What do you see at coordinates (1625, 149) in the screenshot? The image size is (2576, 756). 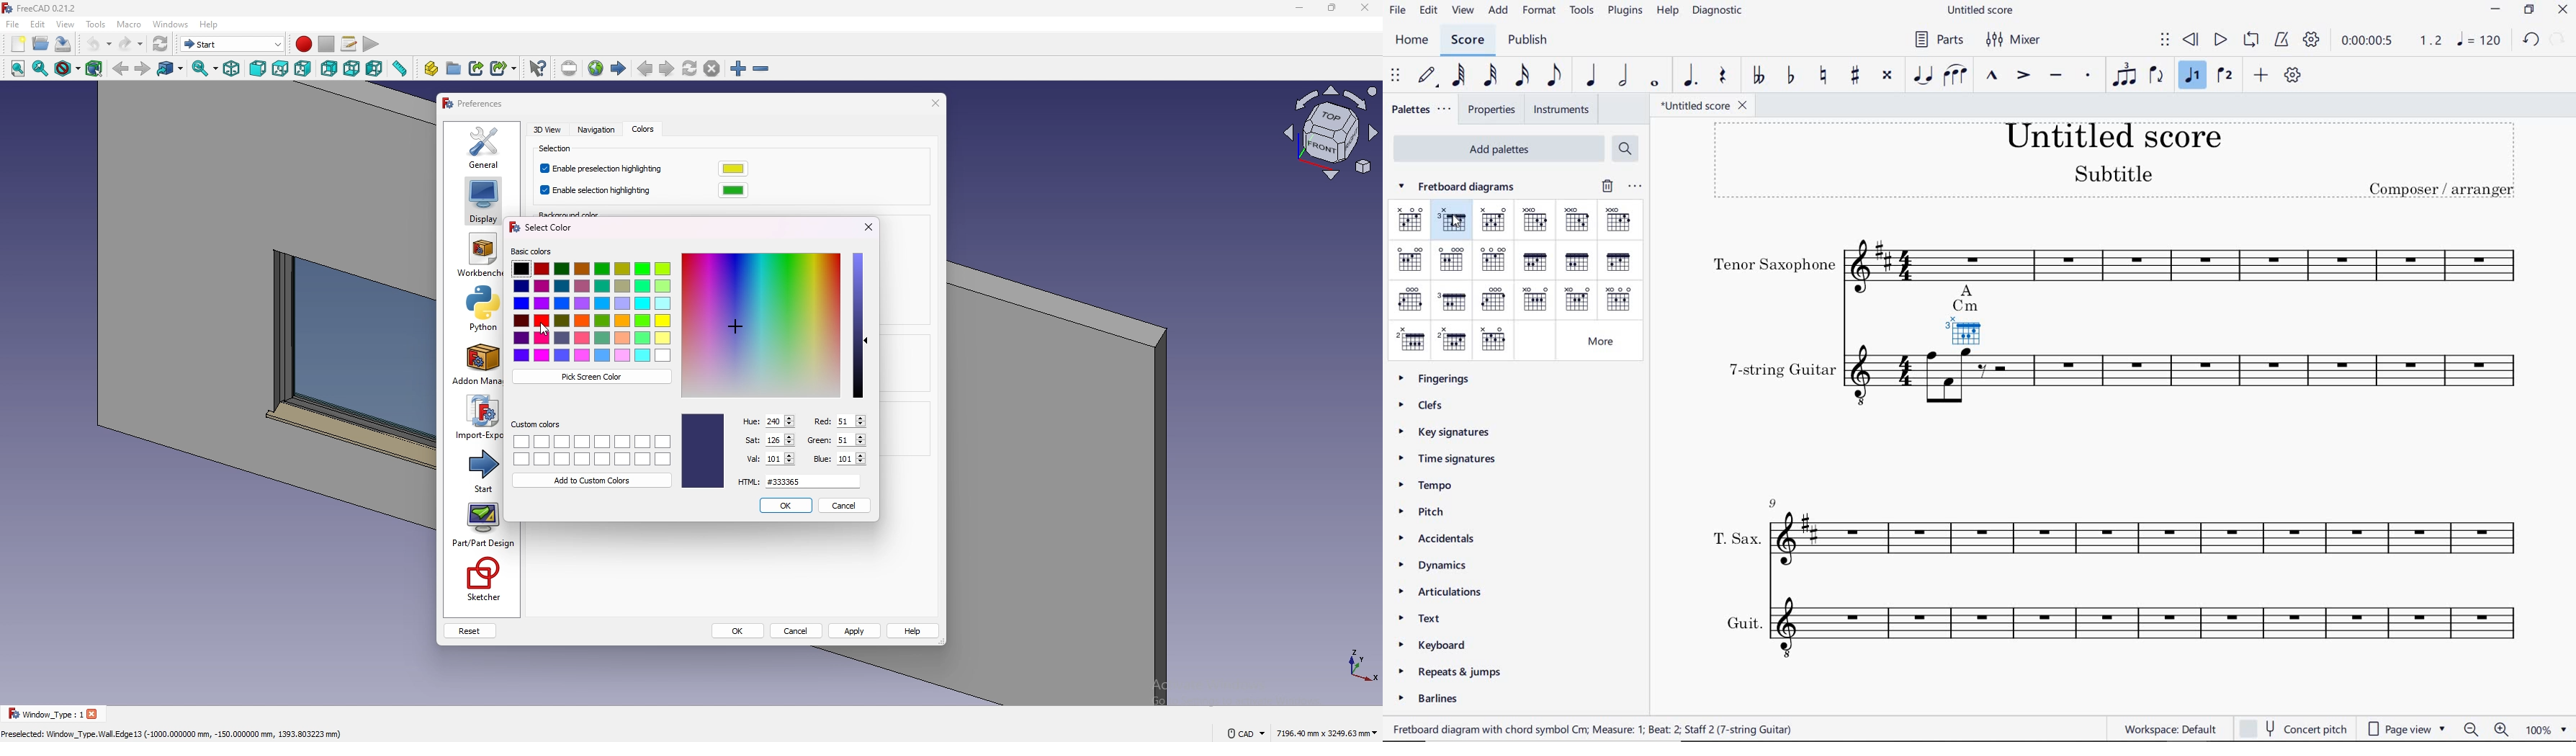 I see `SEARCH PALETTES` at bounding box center [1625, 149].